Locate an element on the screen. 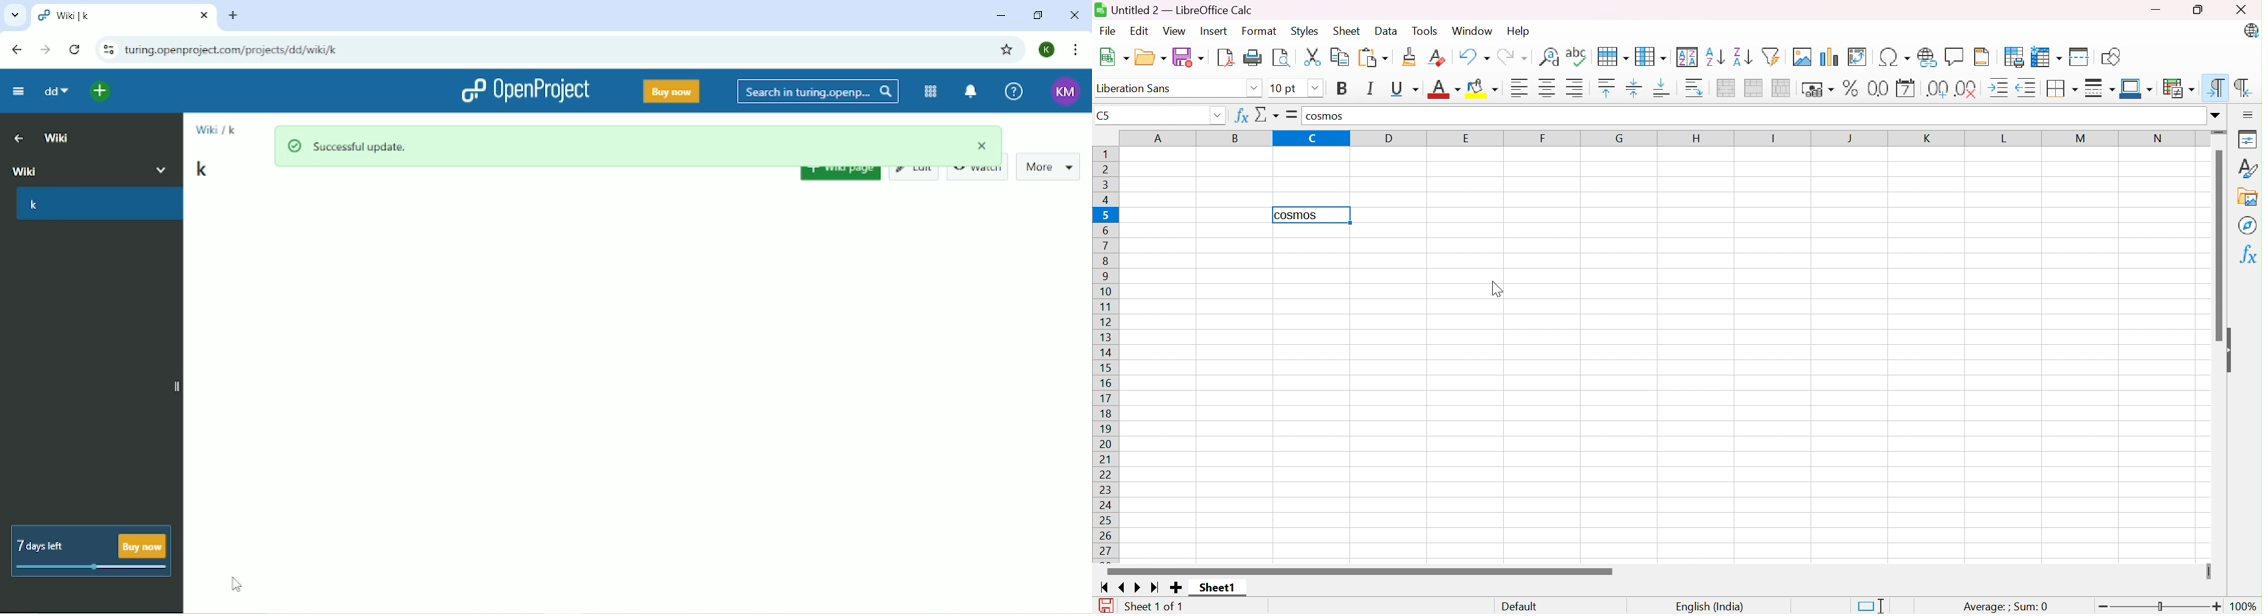 The height and width of the screenshot is (616, 2268). Row Numbers is located at coordinates (1108, 353).